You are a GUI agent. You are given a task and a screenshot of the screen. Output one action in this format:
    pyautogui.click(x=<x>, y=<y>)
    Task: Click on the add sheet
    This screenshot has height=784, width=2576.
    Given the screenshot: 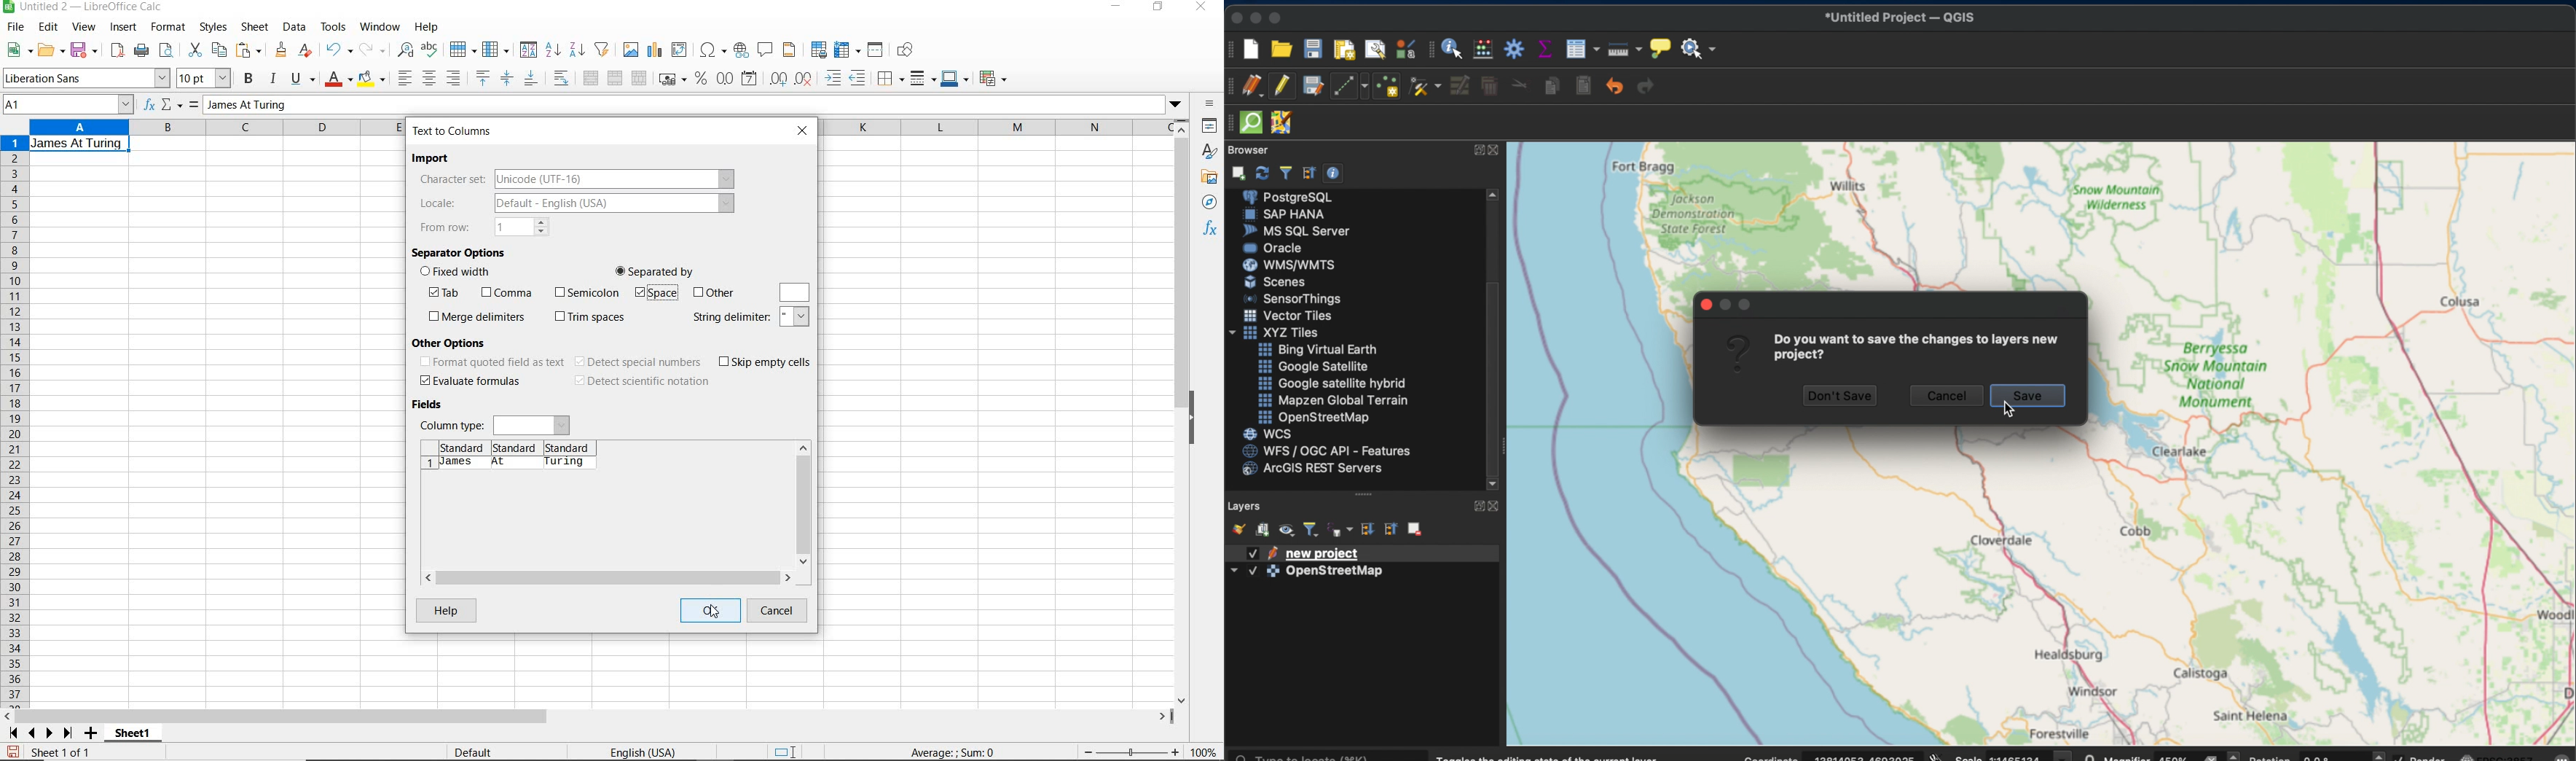 What is the action you would take?
    pyautogui.click(x=89, y=734)
    